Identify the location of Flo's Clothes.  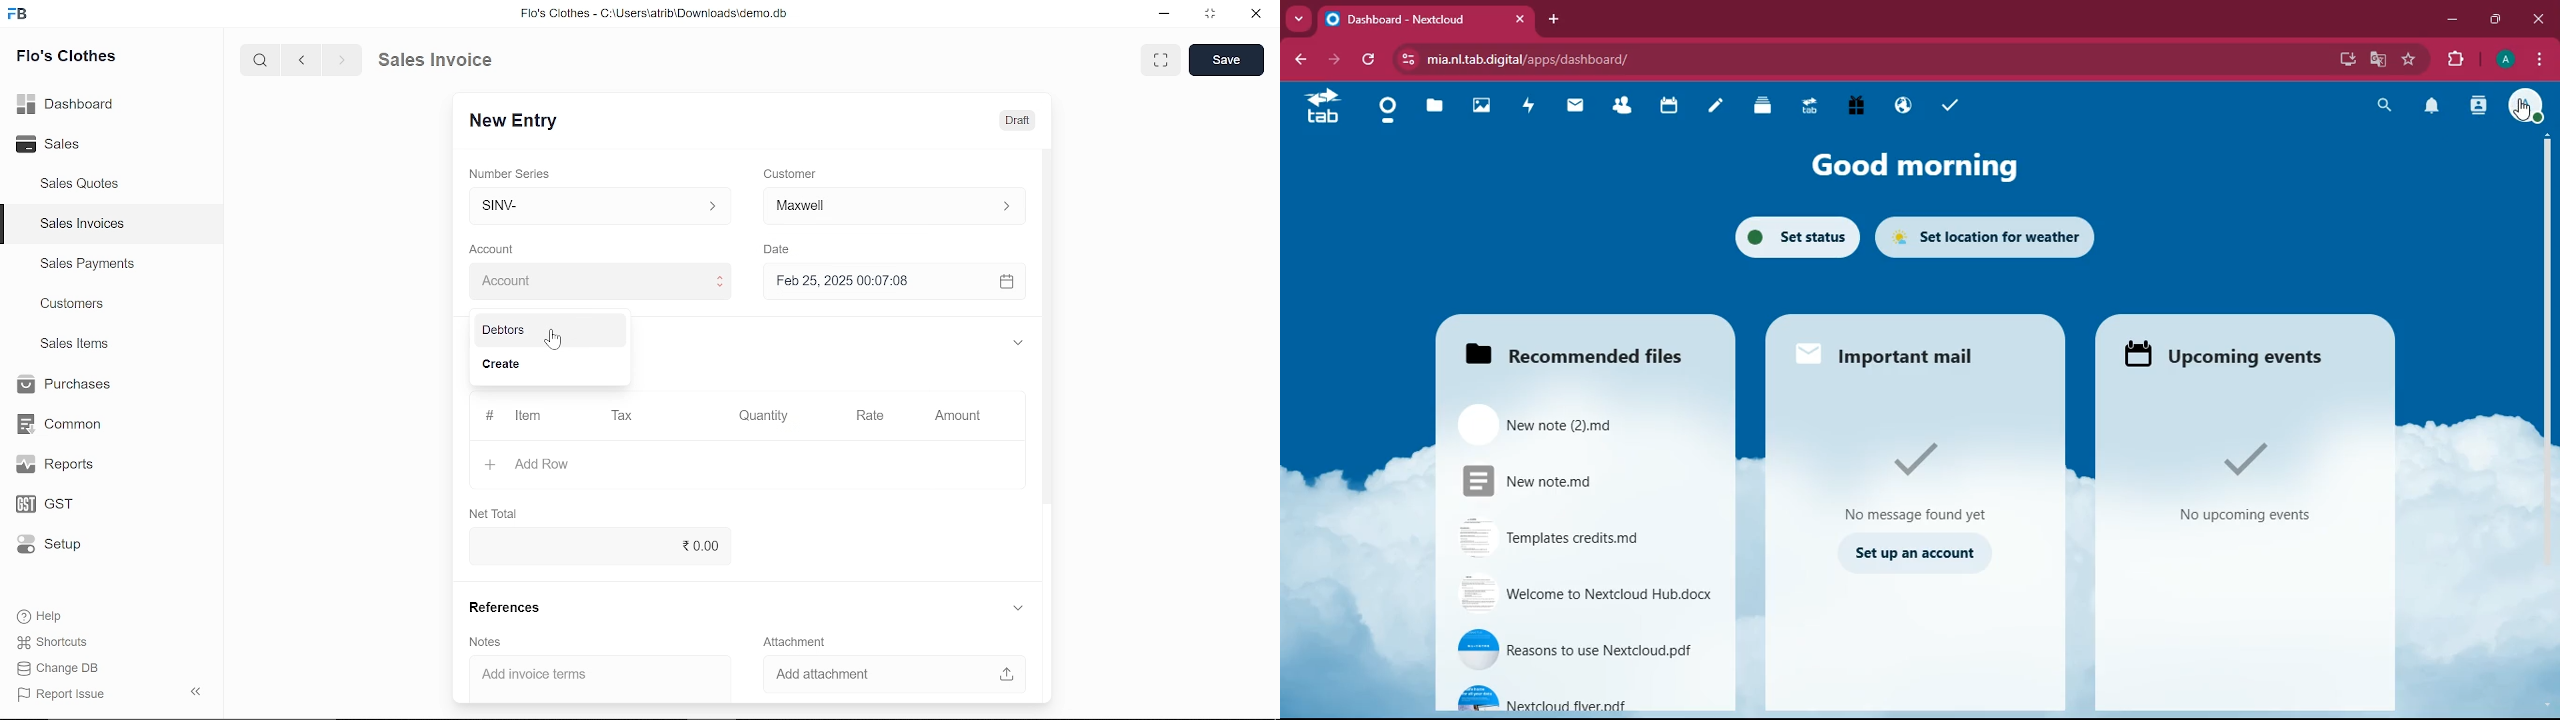
(64, 59).